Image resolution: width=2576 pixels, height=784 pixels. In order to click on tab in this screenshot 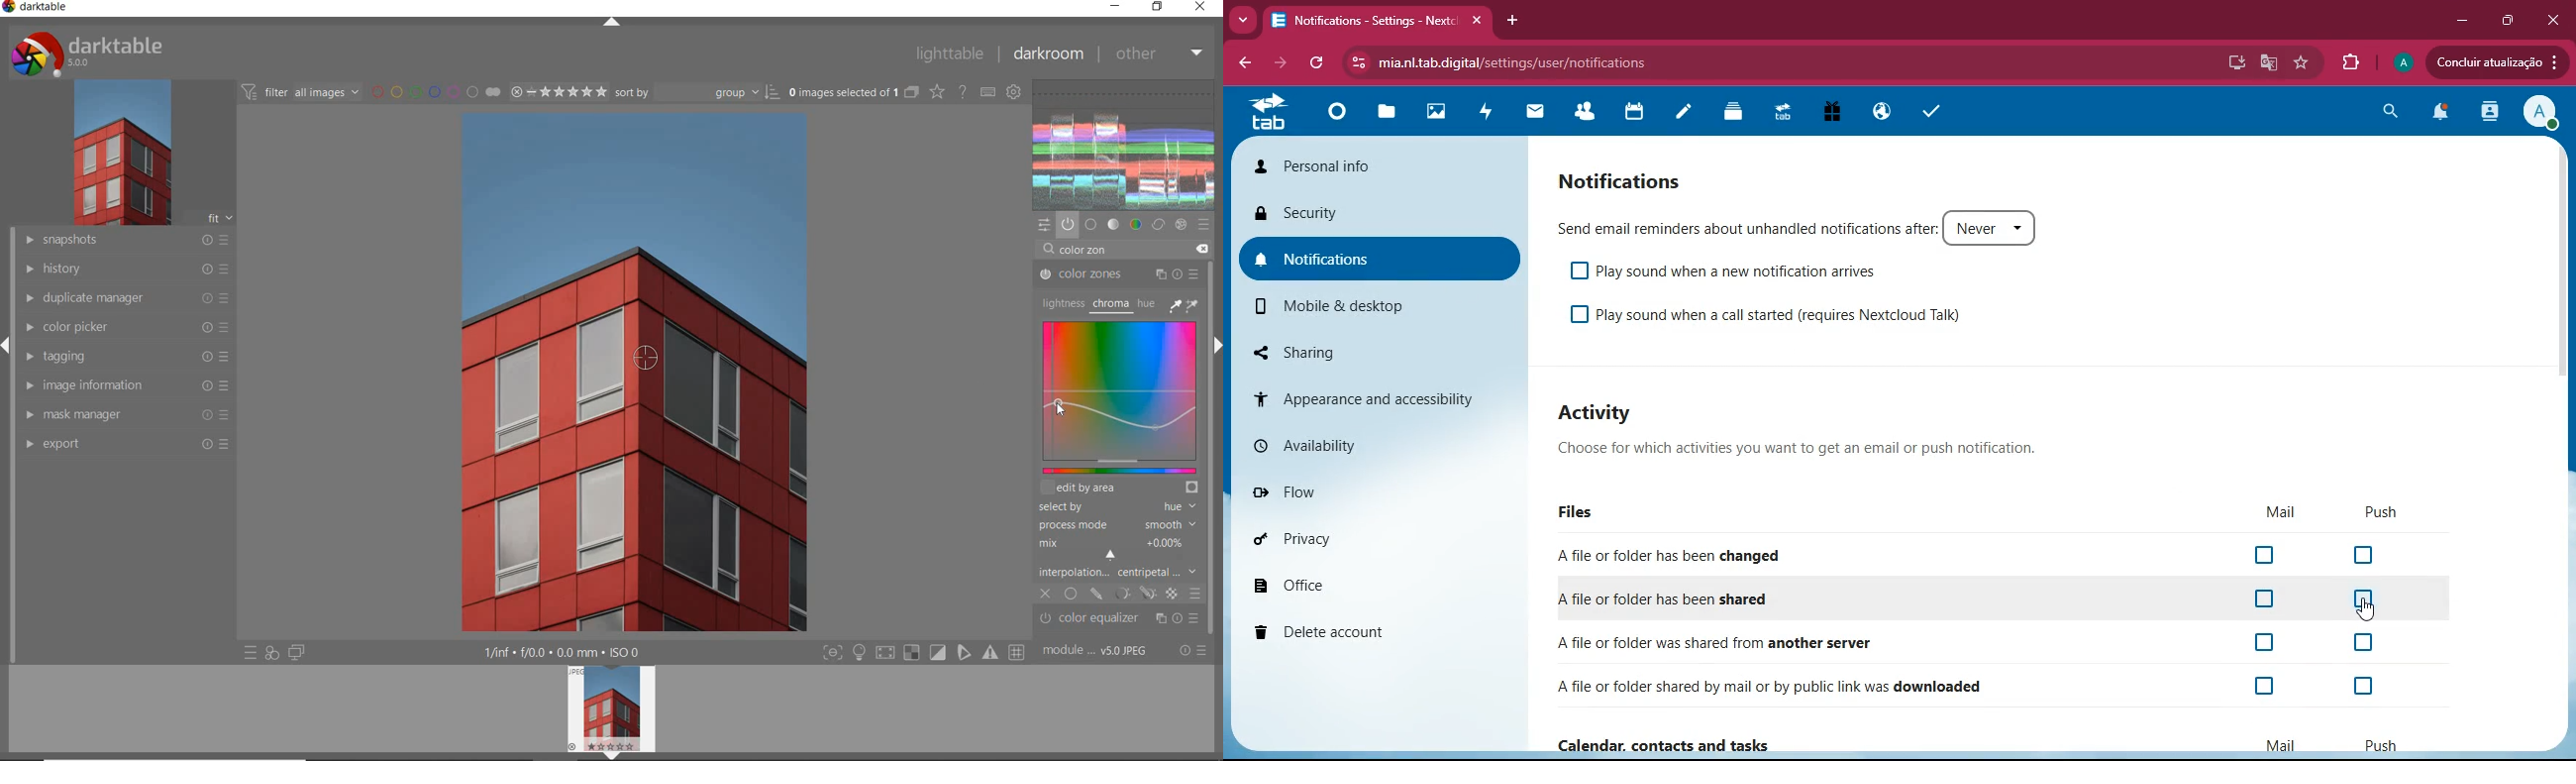, I will do `click(1780, 116)`.